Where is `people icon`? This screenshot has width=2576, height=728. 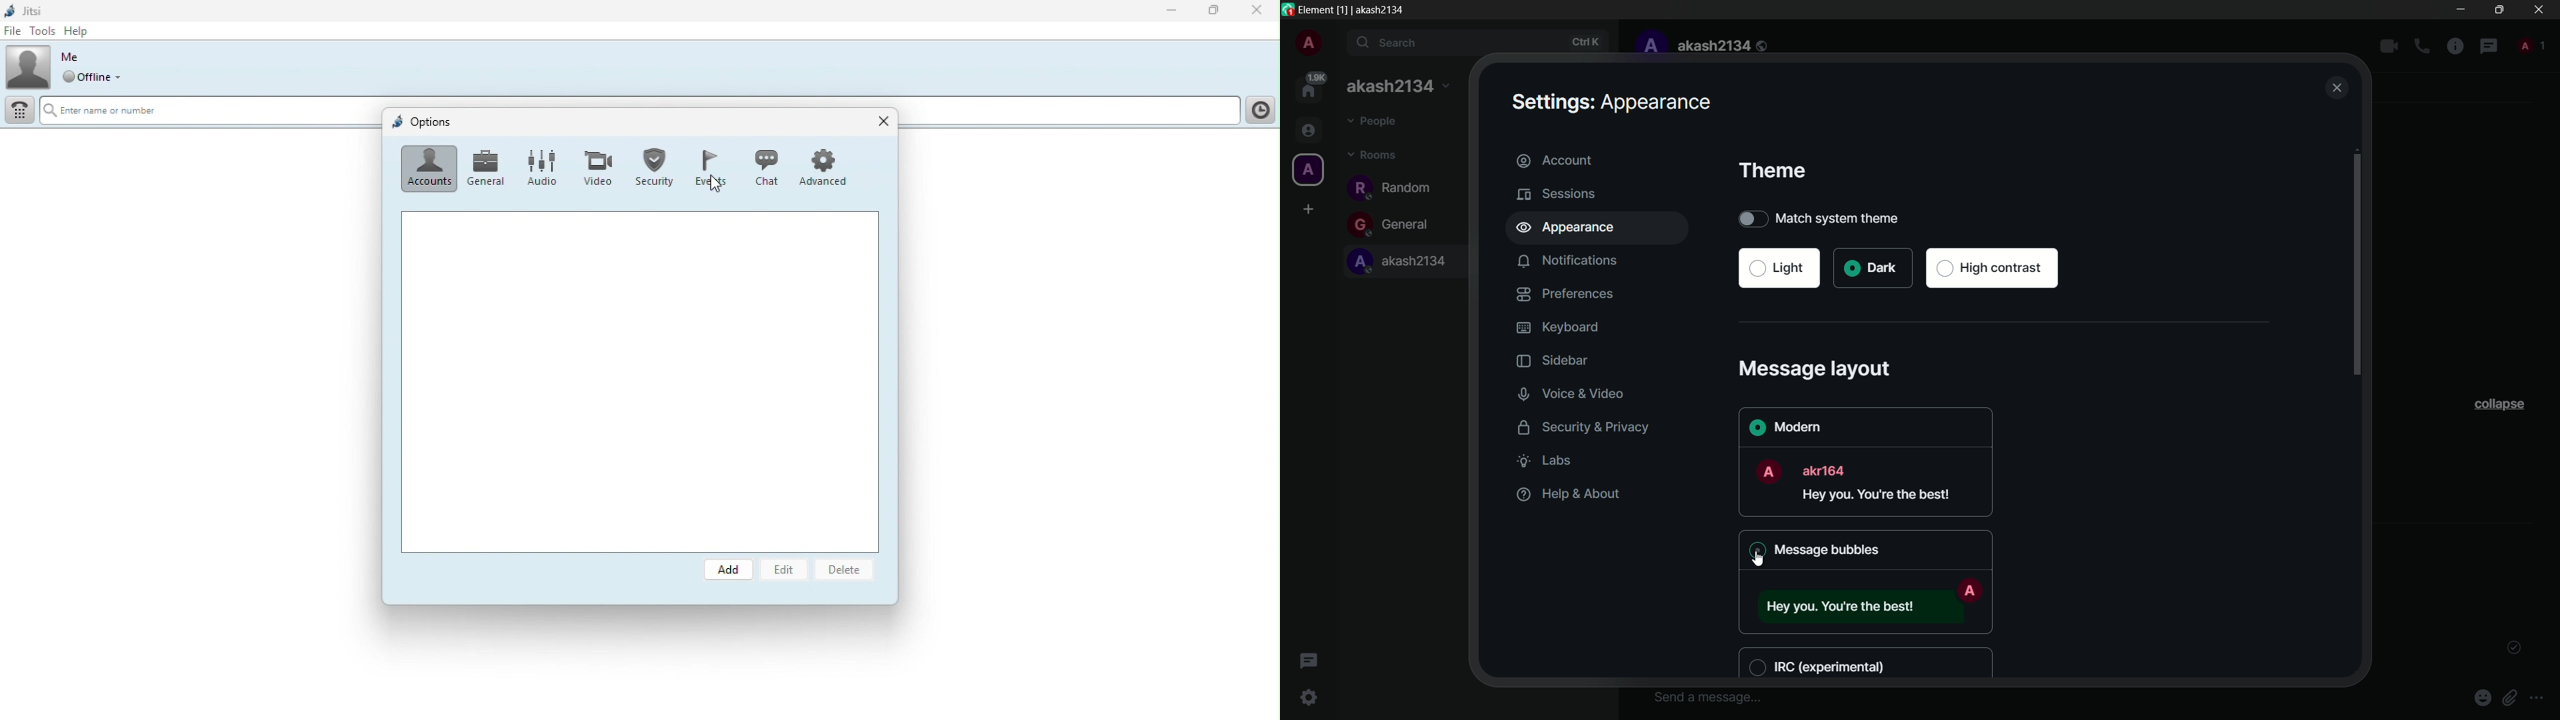
people icon is located at coordinates (1307, 131).